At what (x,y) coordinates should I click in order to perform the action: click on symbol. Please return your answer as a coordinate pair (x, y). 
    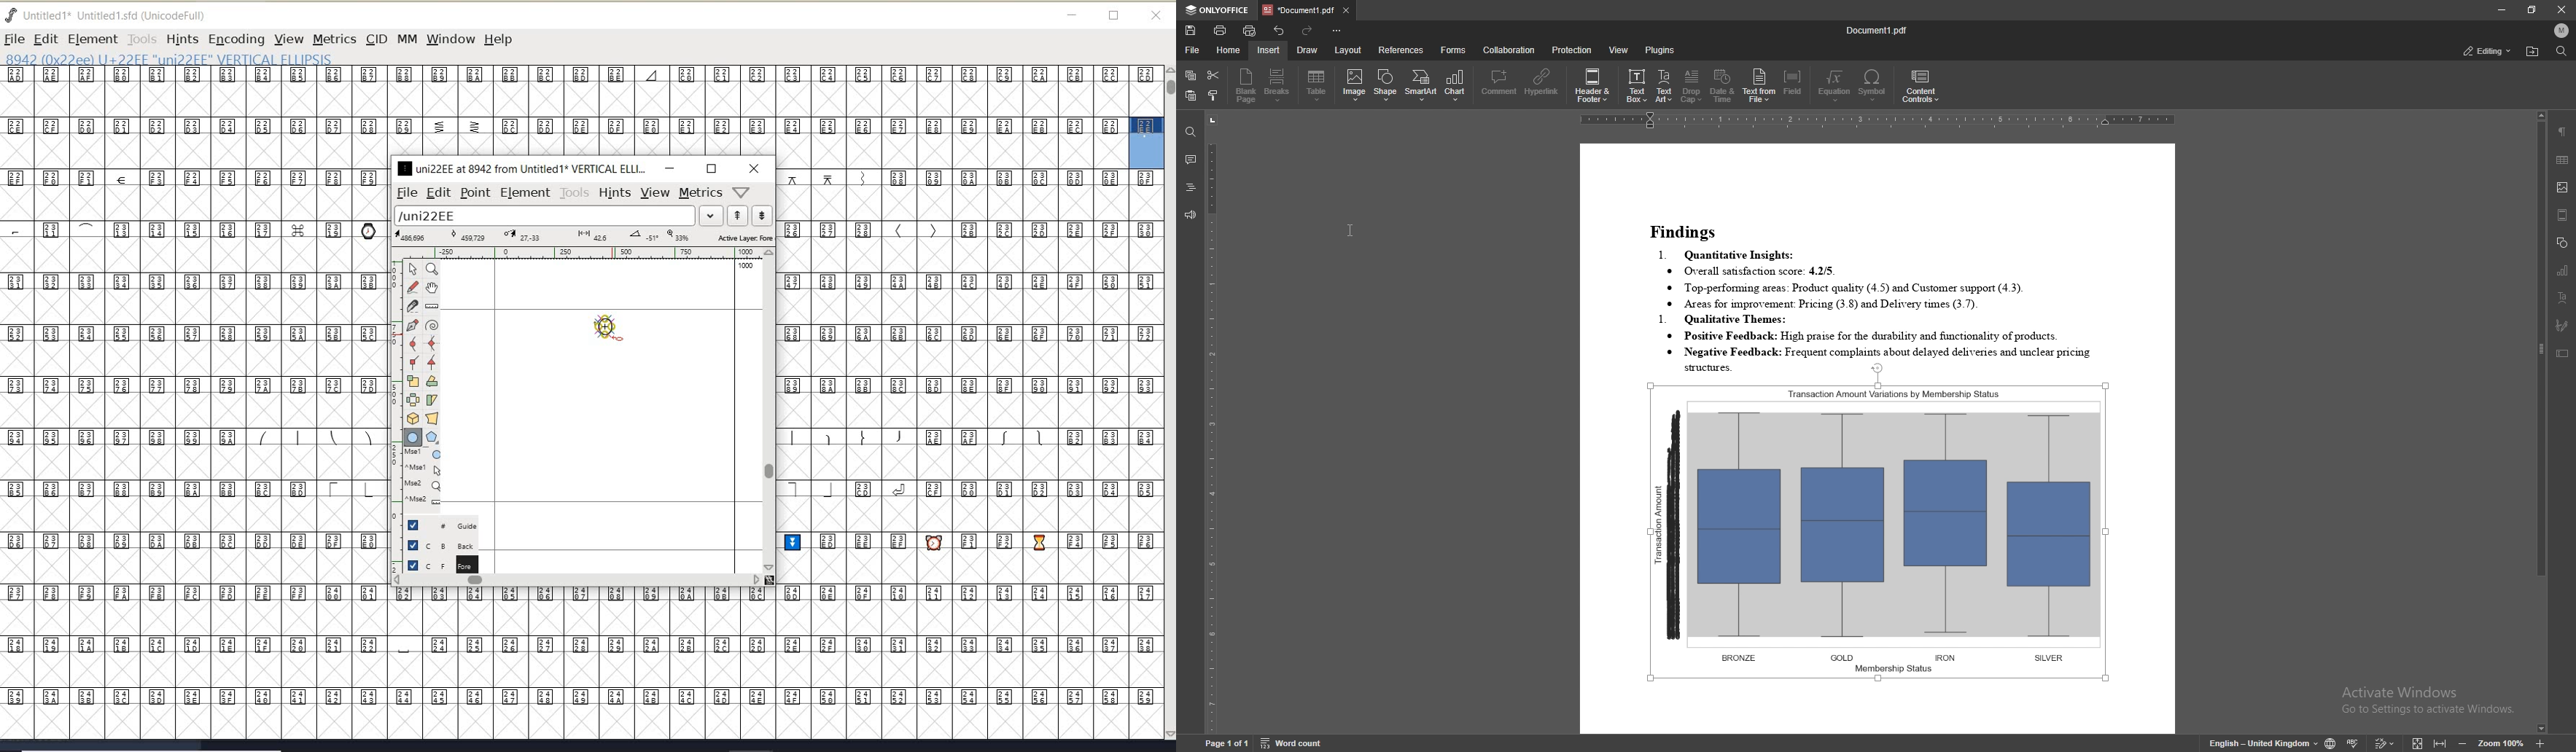
    Looking at the image, I should click on (1872, 85).